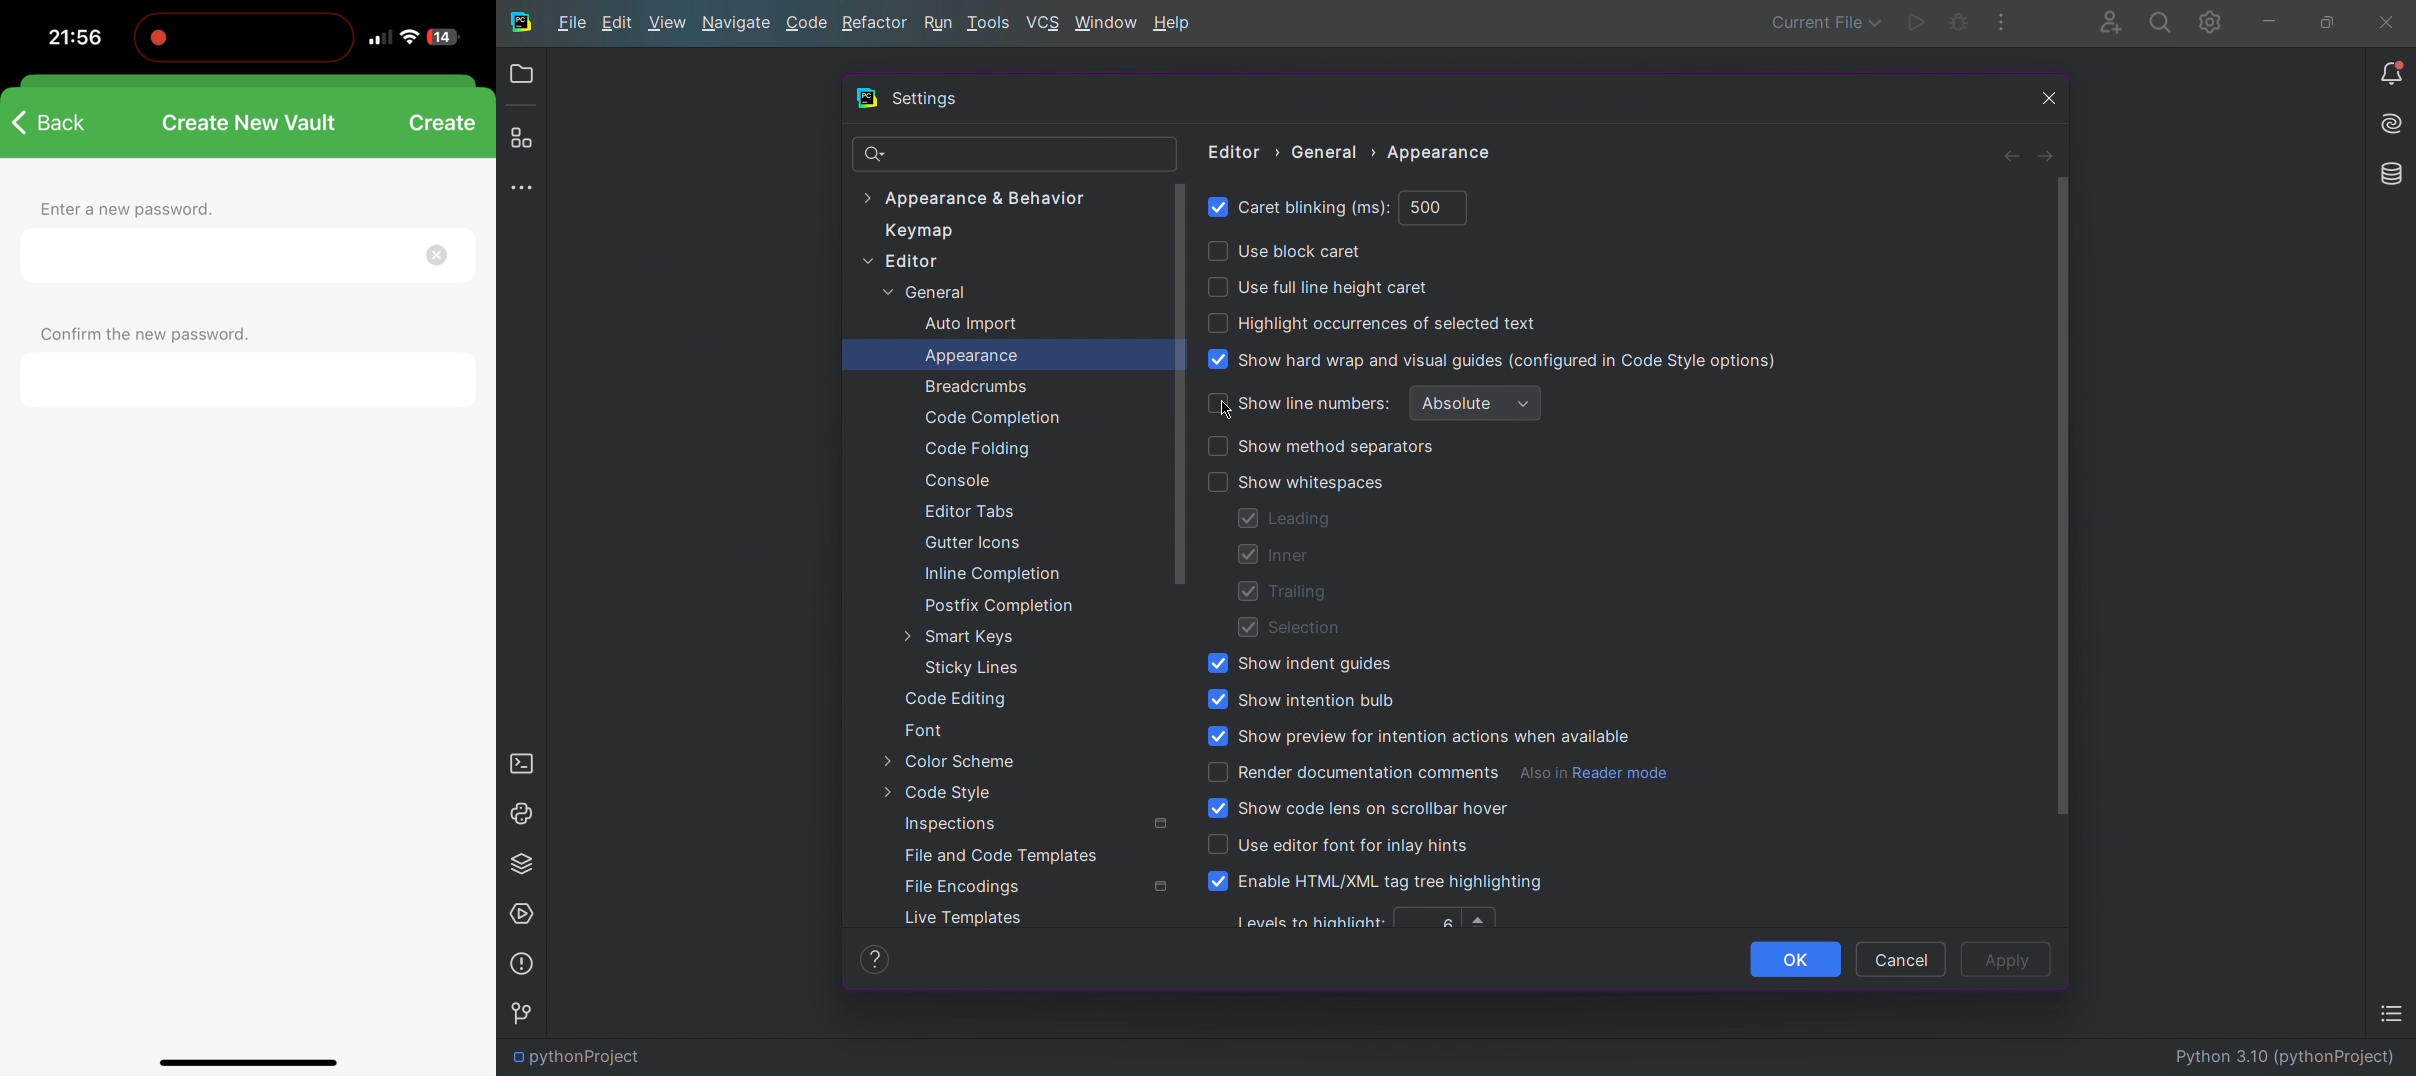 This screenshot has width=2436, height=1092. What do you see at coordinates (1289, 628) in the screenshot?
I see `Selection` at bounding box center [1289, 628].